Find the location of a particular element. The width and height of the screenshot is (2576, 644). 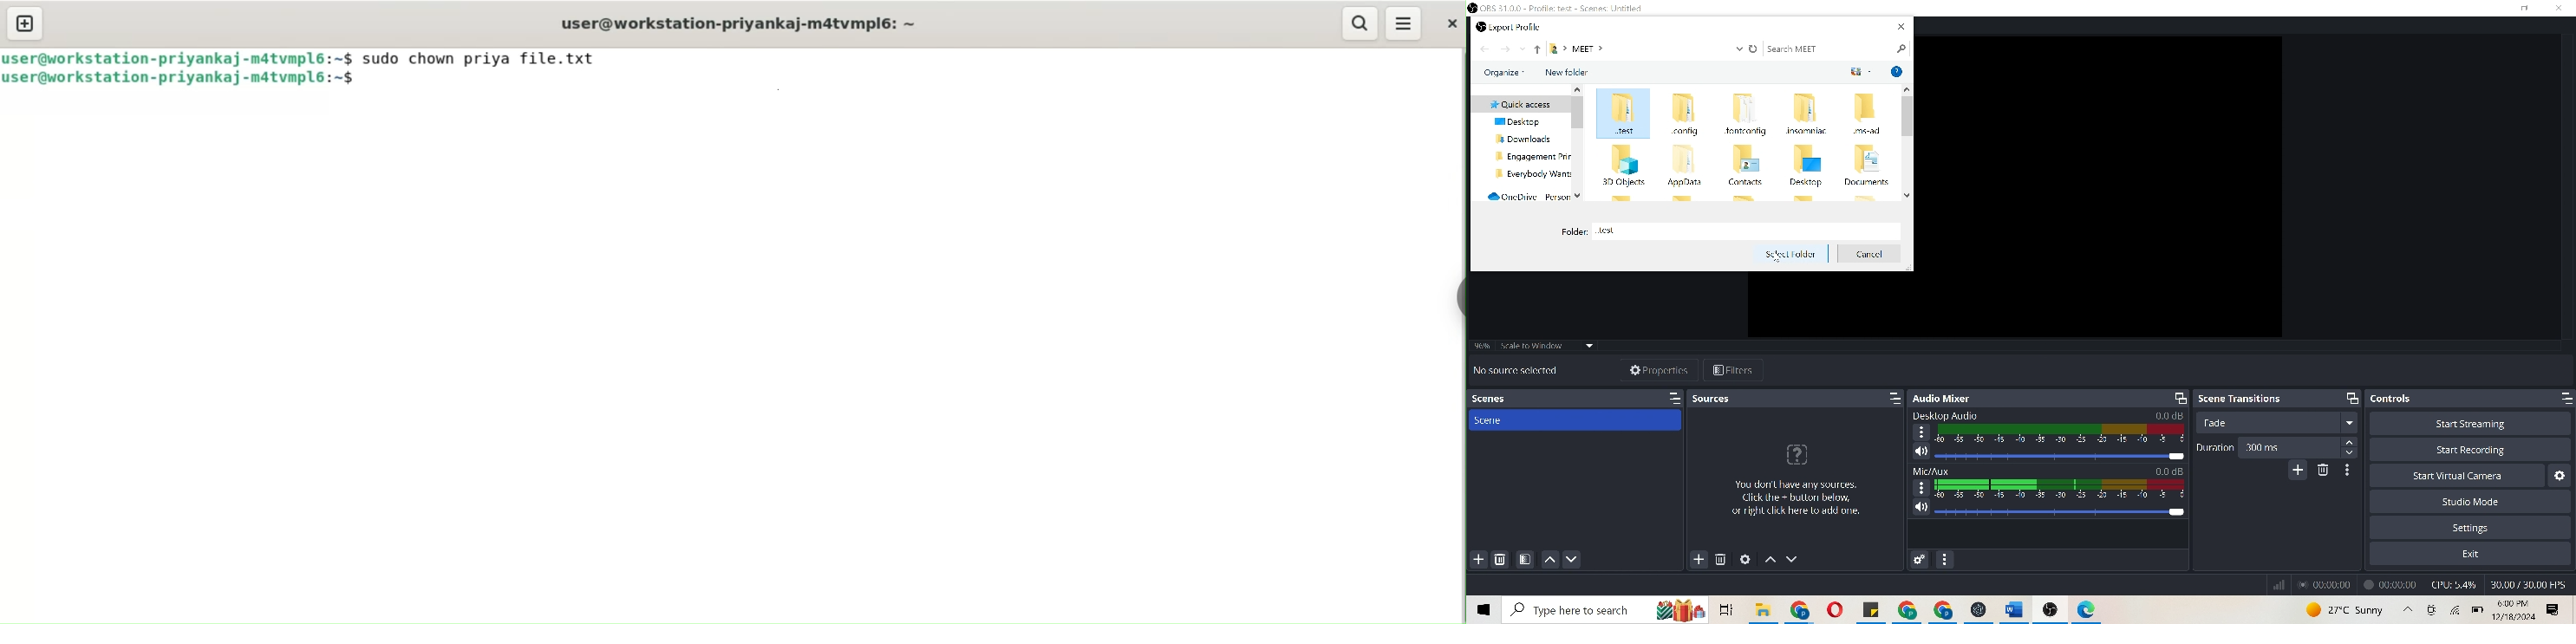

select folder is located at coordinates (1789, 253).